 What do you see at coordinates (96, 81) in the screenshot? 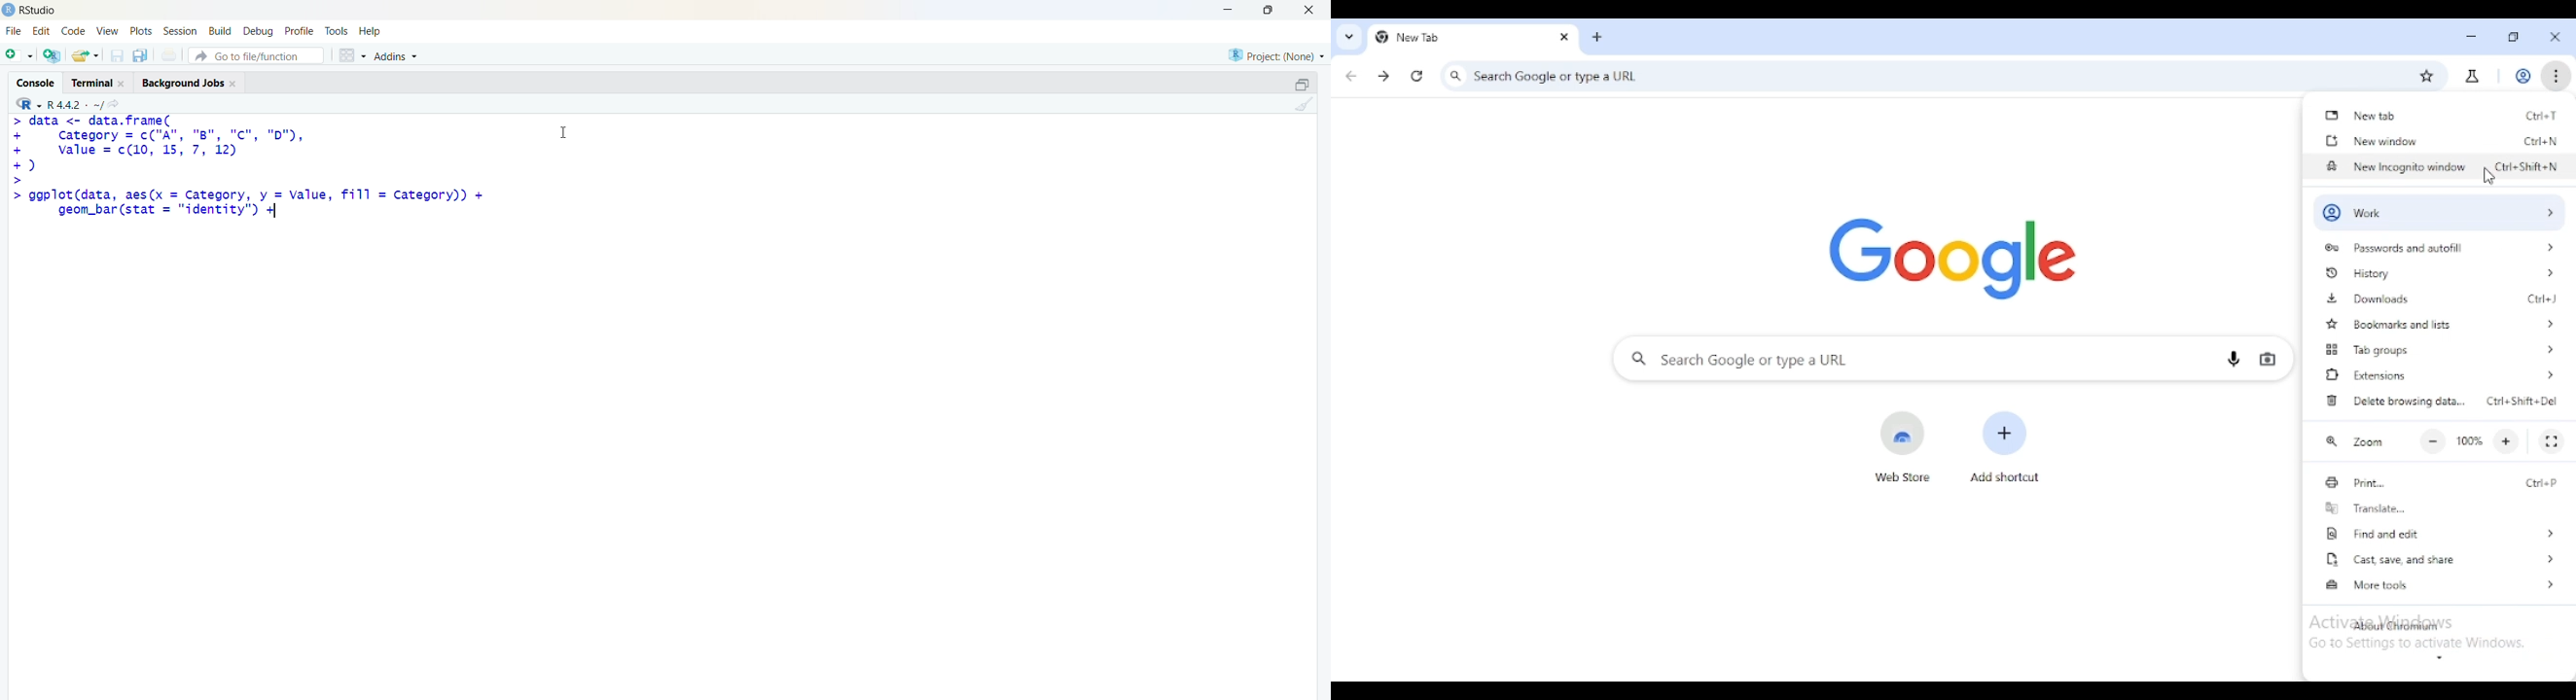
I see `Terminal` at bounding box center [96, 81].